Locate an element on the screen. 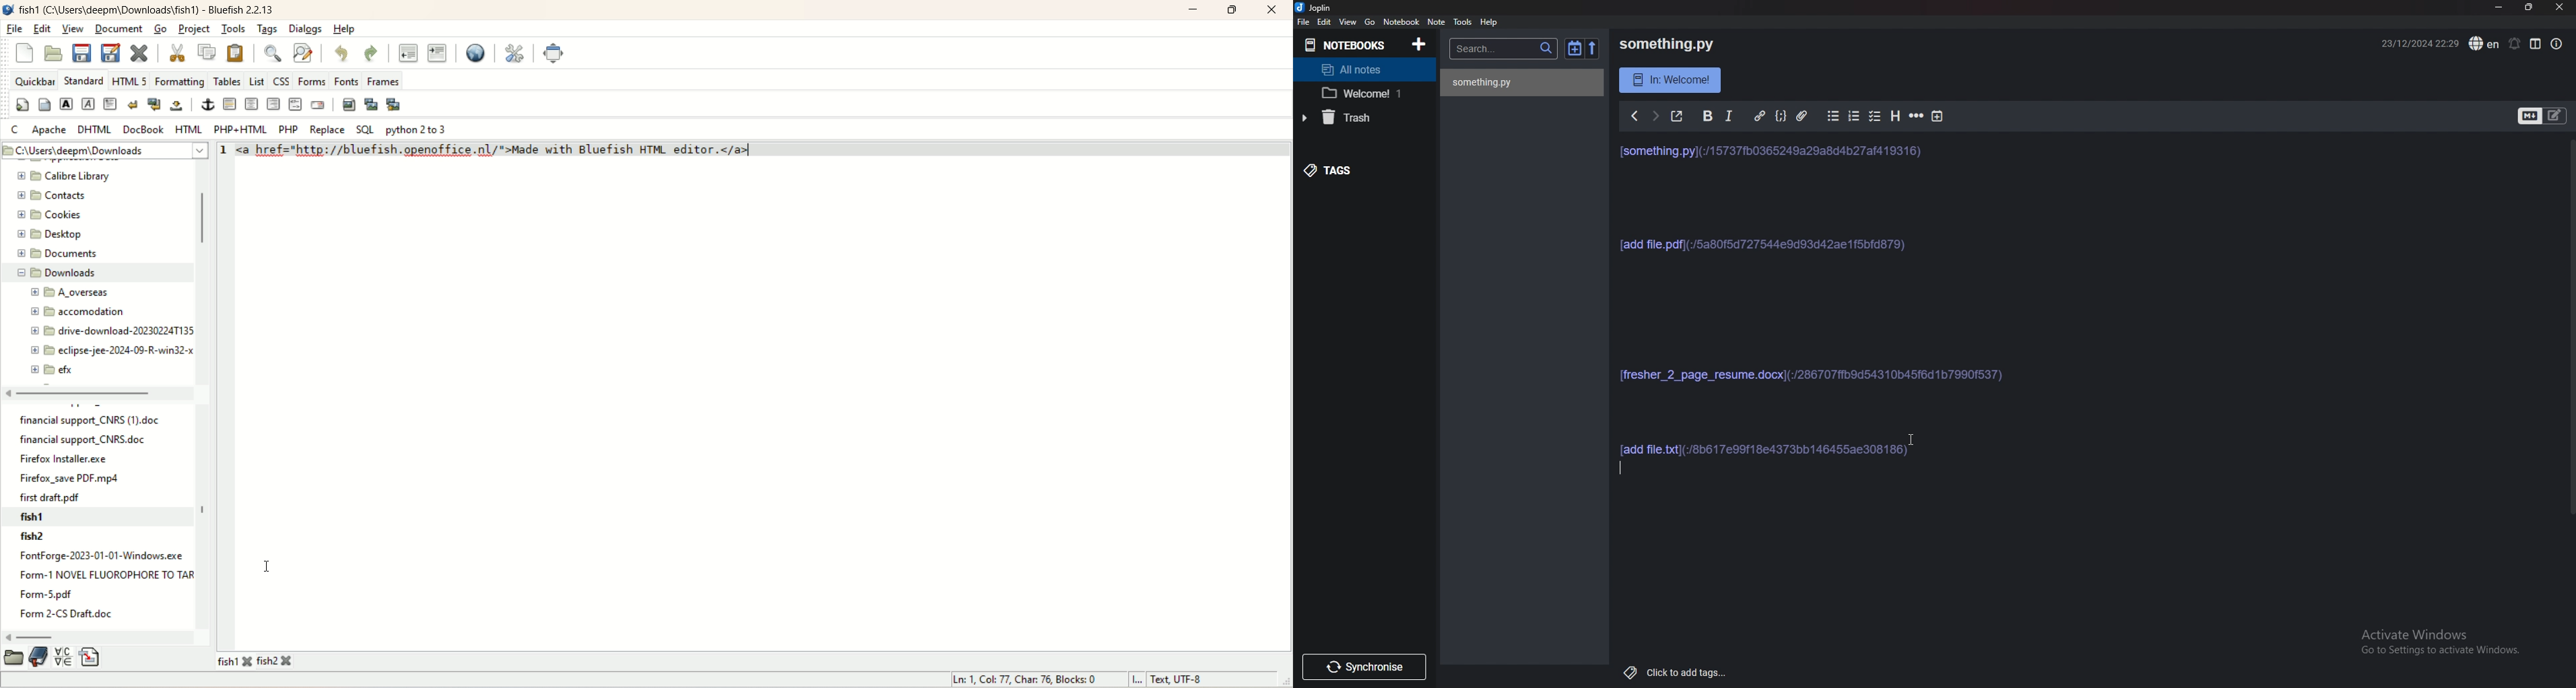  horizontal scroll bar is located at coordinates (100, 637).